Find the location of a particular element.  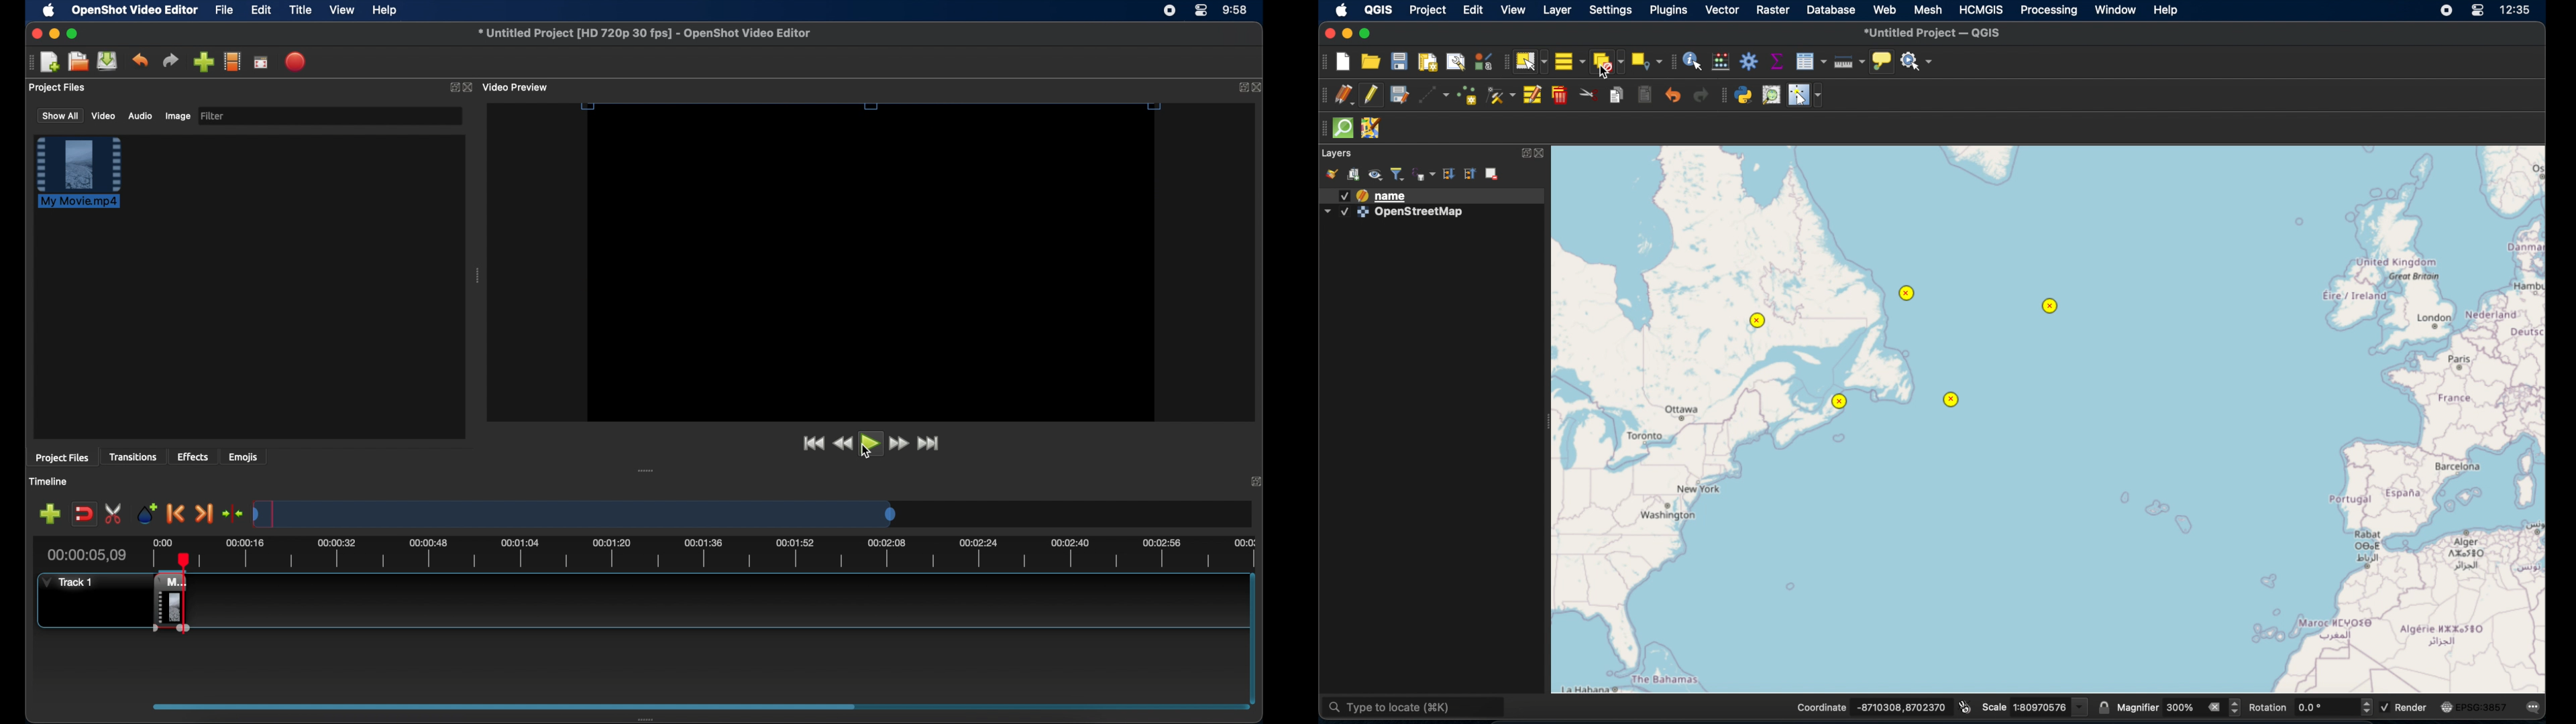

vector is located at coordinates (1723, 11).